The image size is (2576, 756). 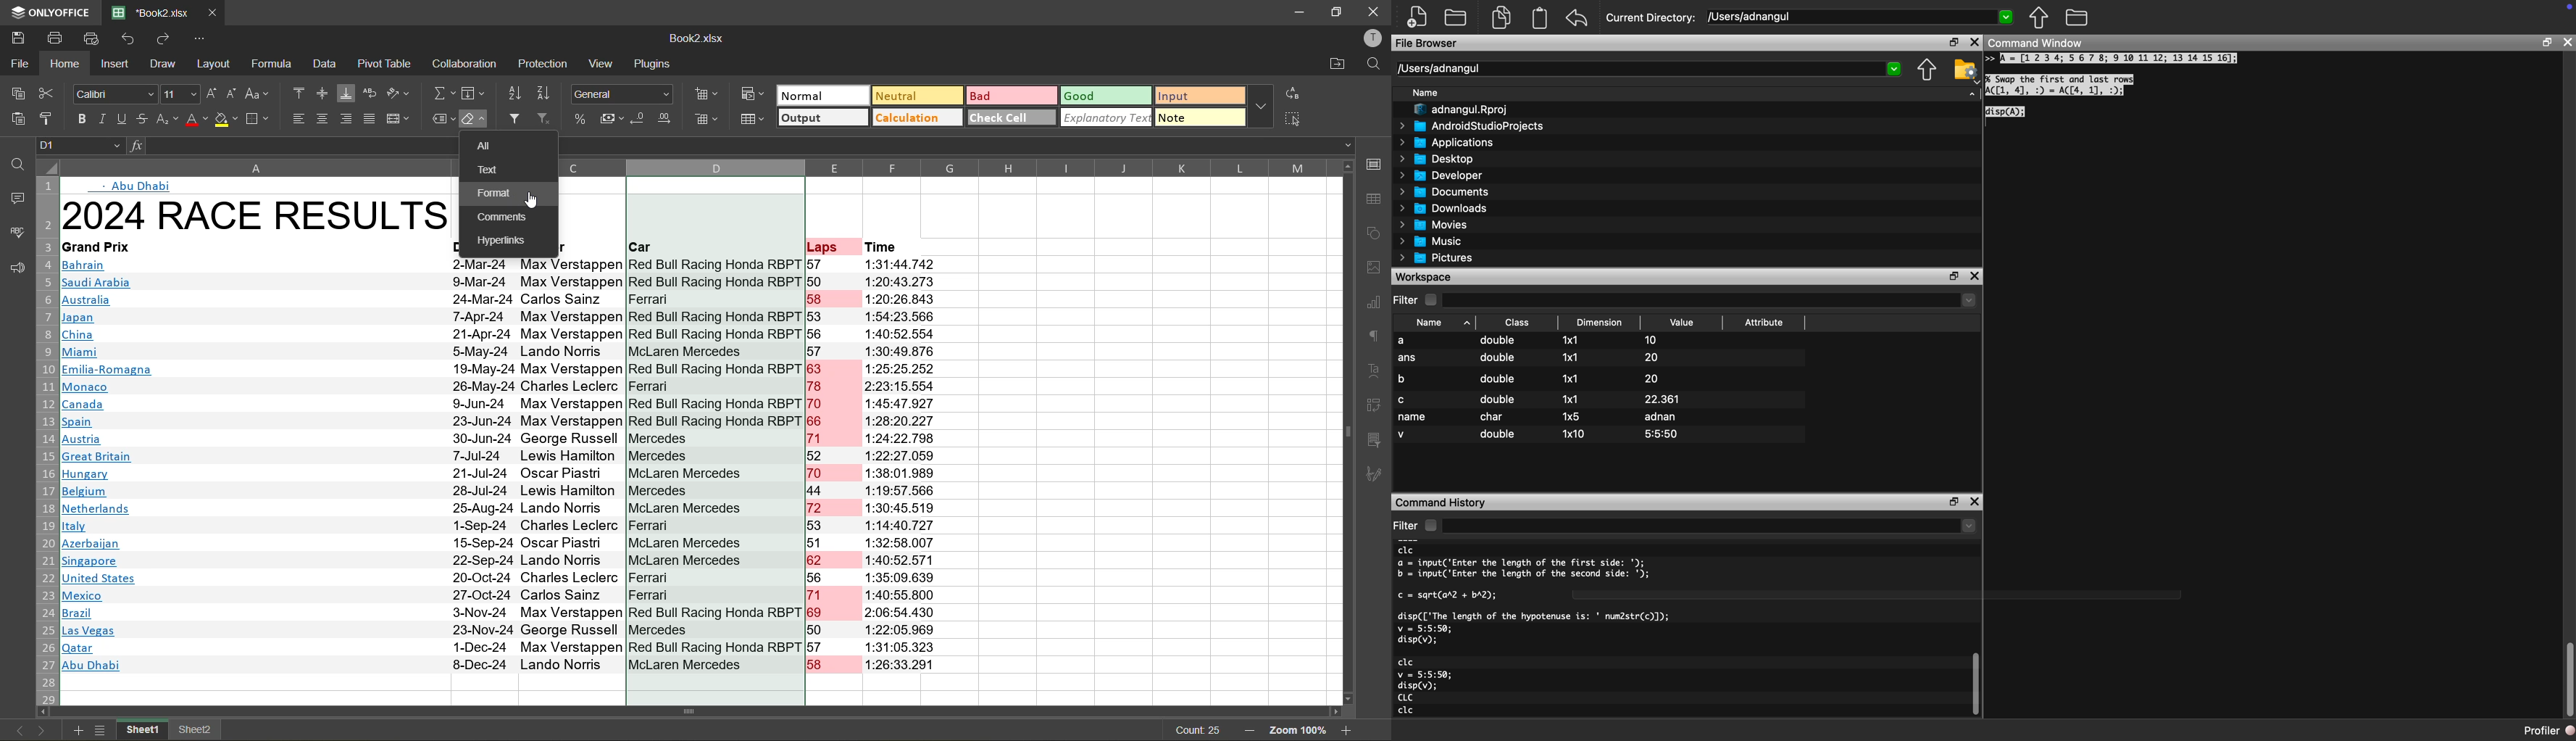 I want to click on copy style, so click(x=49, y=116).